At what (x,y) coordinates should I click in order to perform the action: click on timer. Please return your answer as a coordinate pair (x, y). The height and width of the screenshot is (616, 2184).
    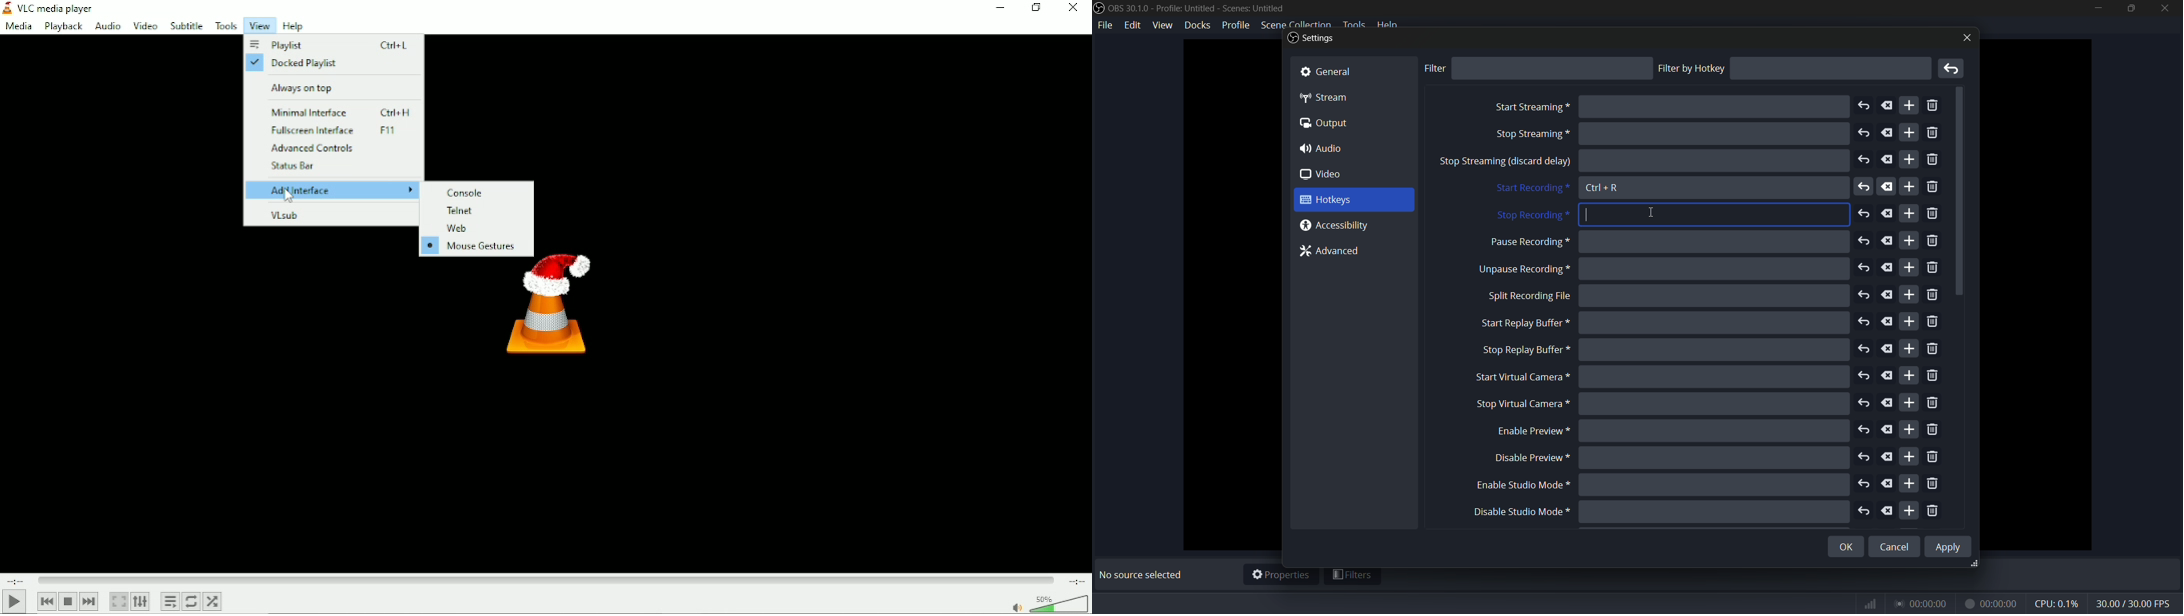
    Looking at the image, I should click on (1941, 604).